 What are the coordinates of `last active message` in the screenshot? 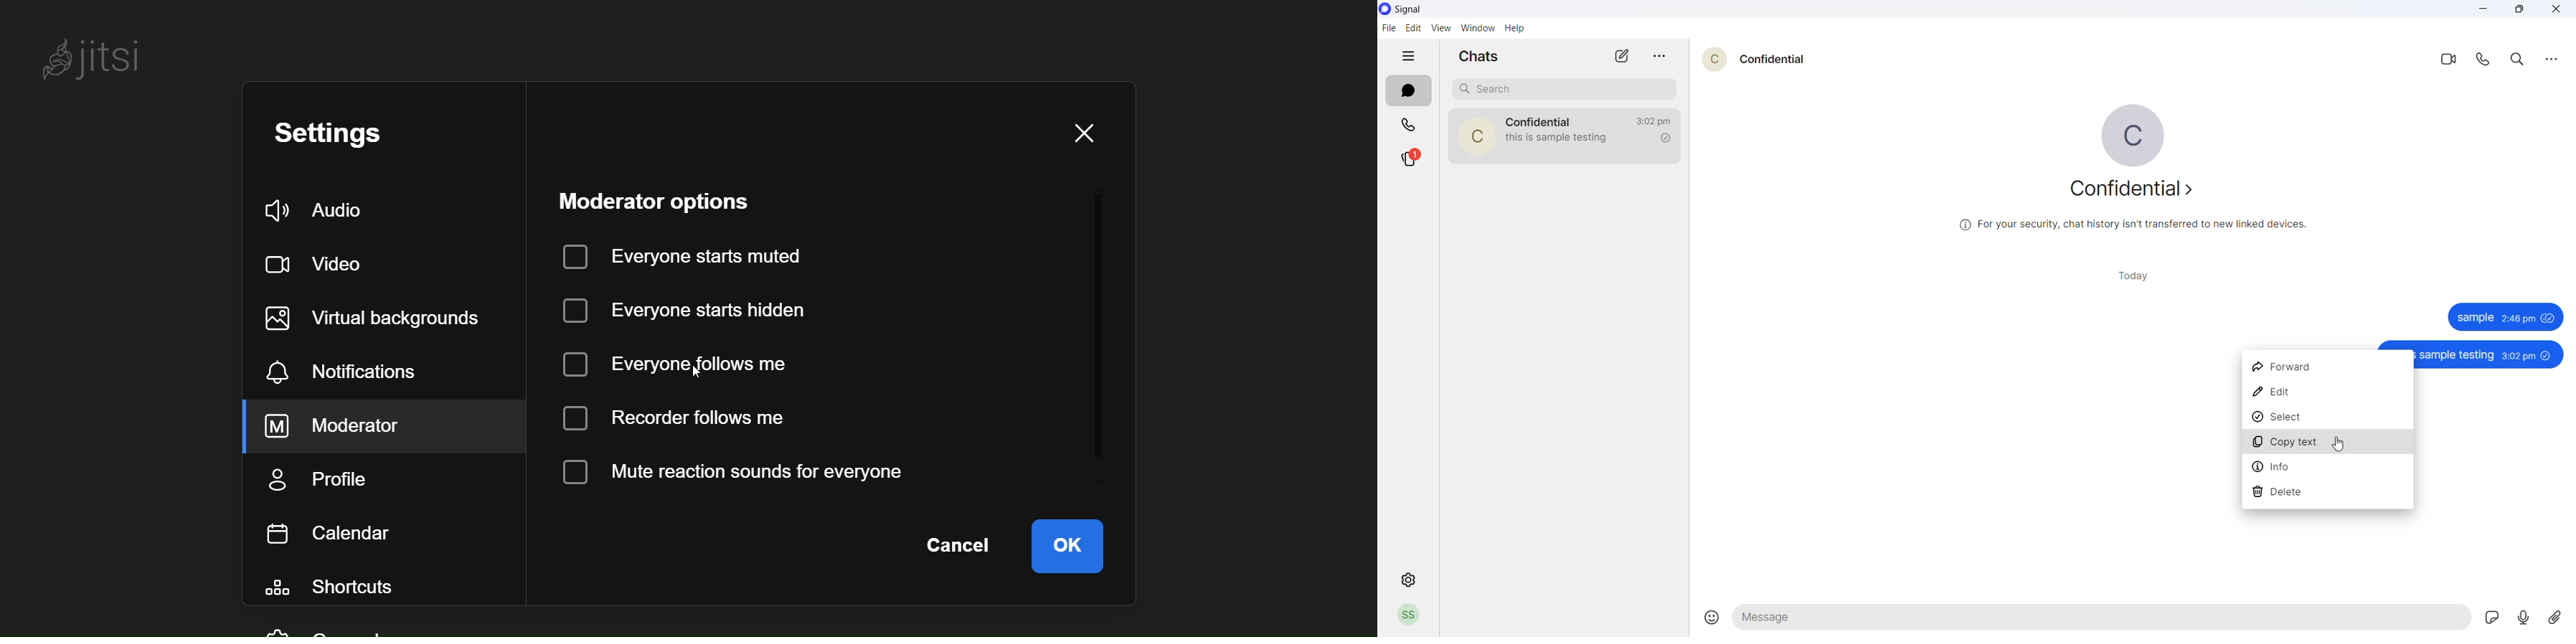 It's located at (1651, 122).